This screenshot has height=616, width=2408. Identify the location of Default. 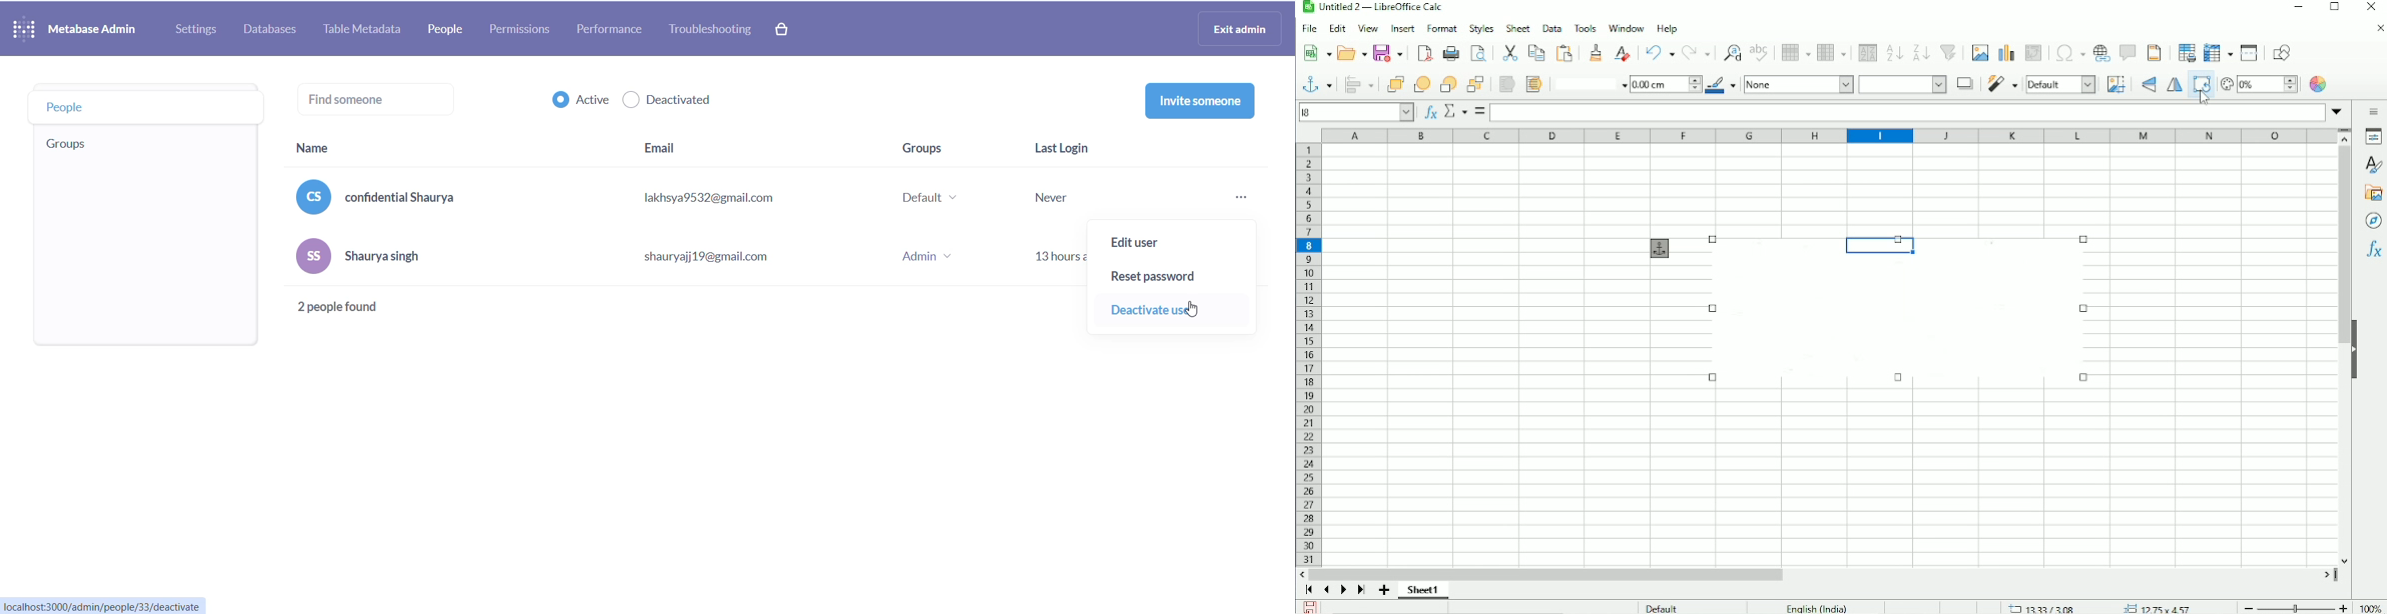
(1662, 607).